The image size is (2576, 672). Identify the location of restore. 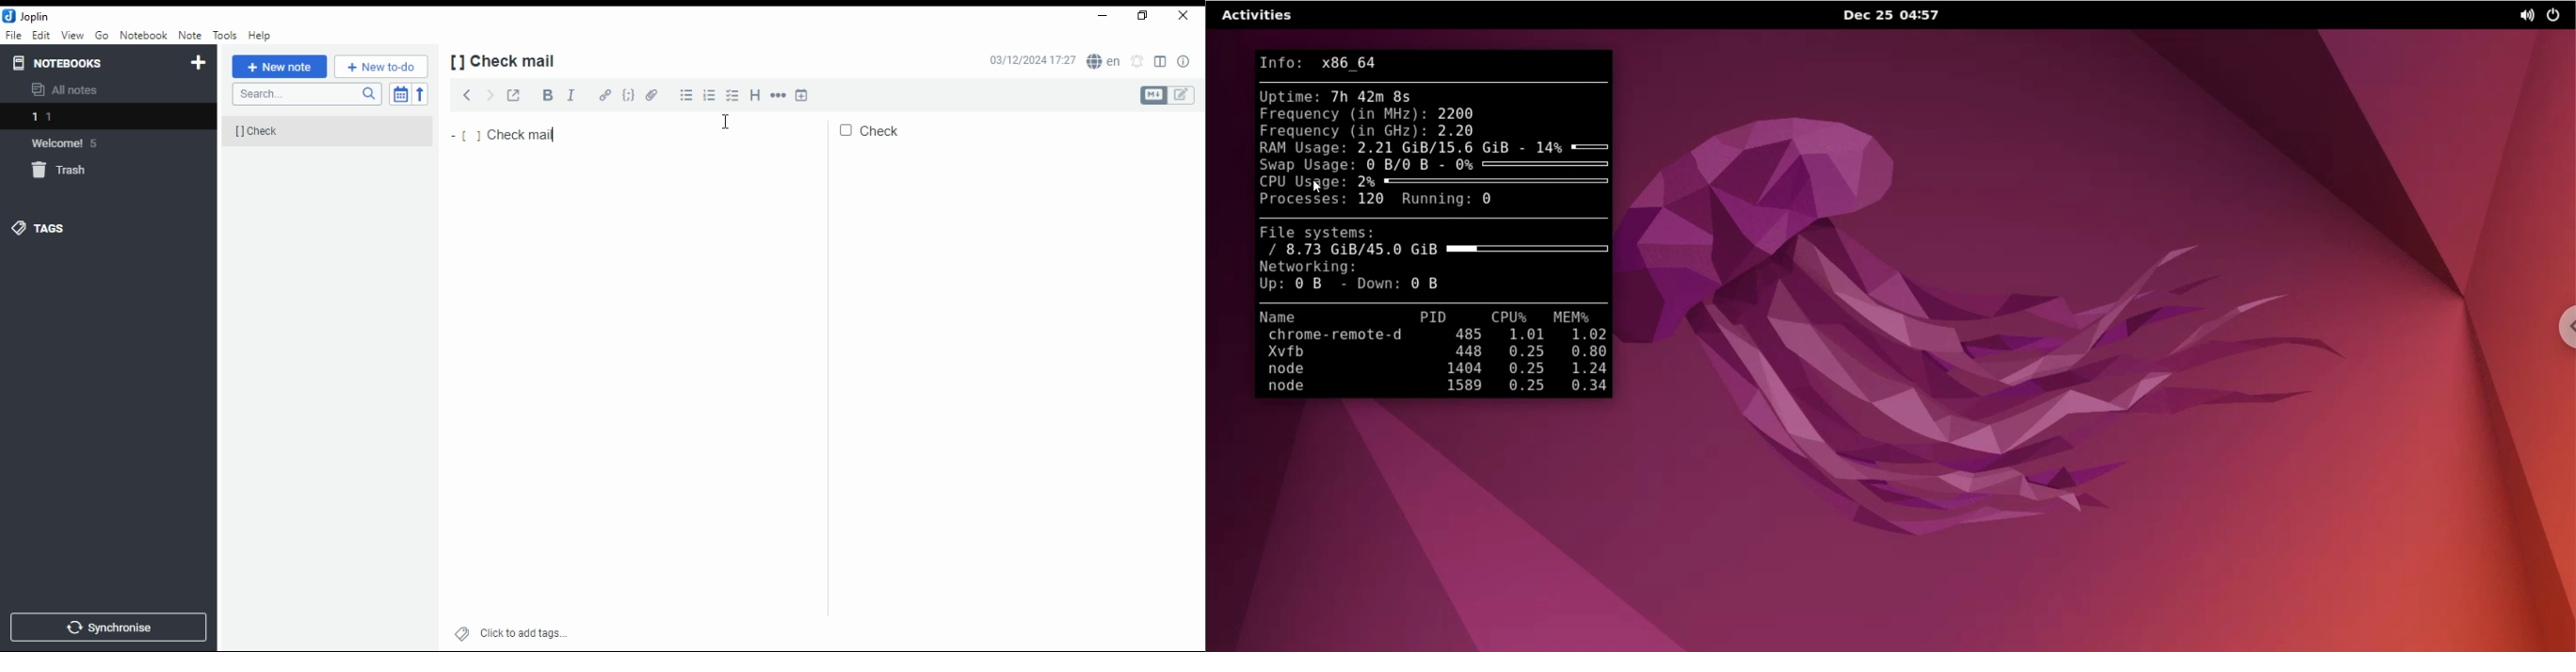
(1145, 16).